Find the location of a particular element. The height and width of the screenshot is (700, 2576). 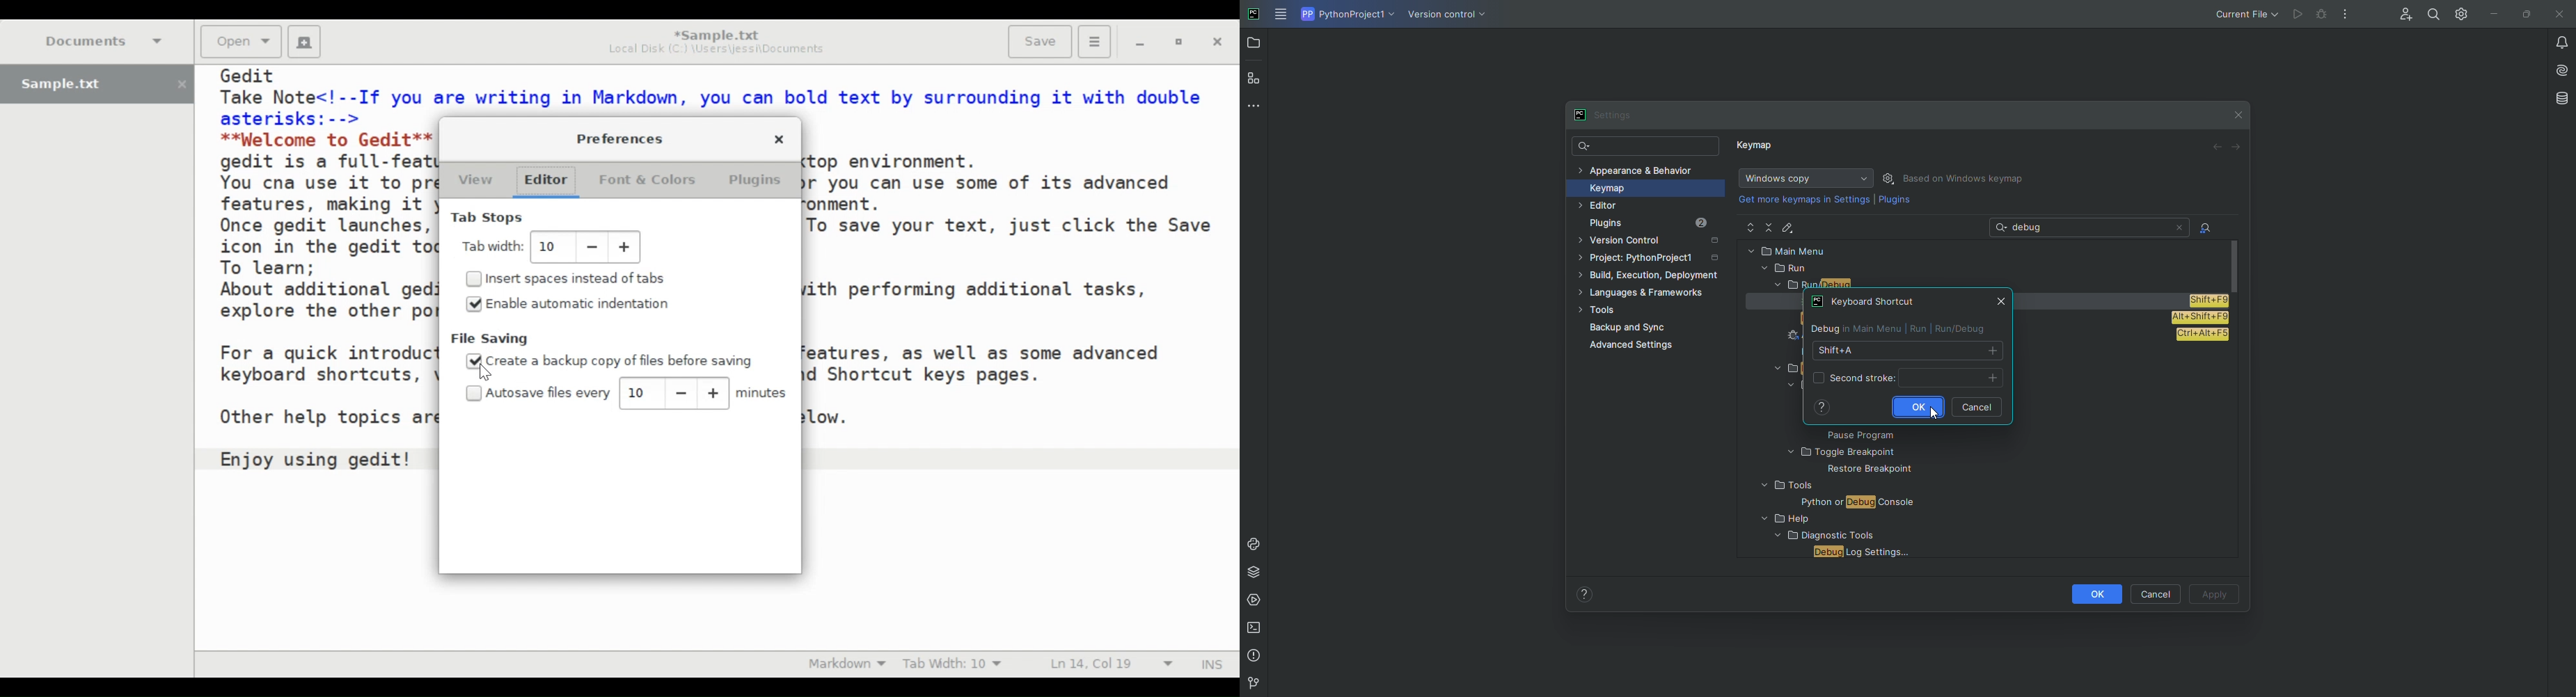

Second stroke is located at coordinates (1905, 377).